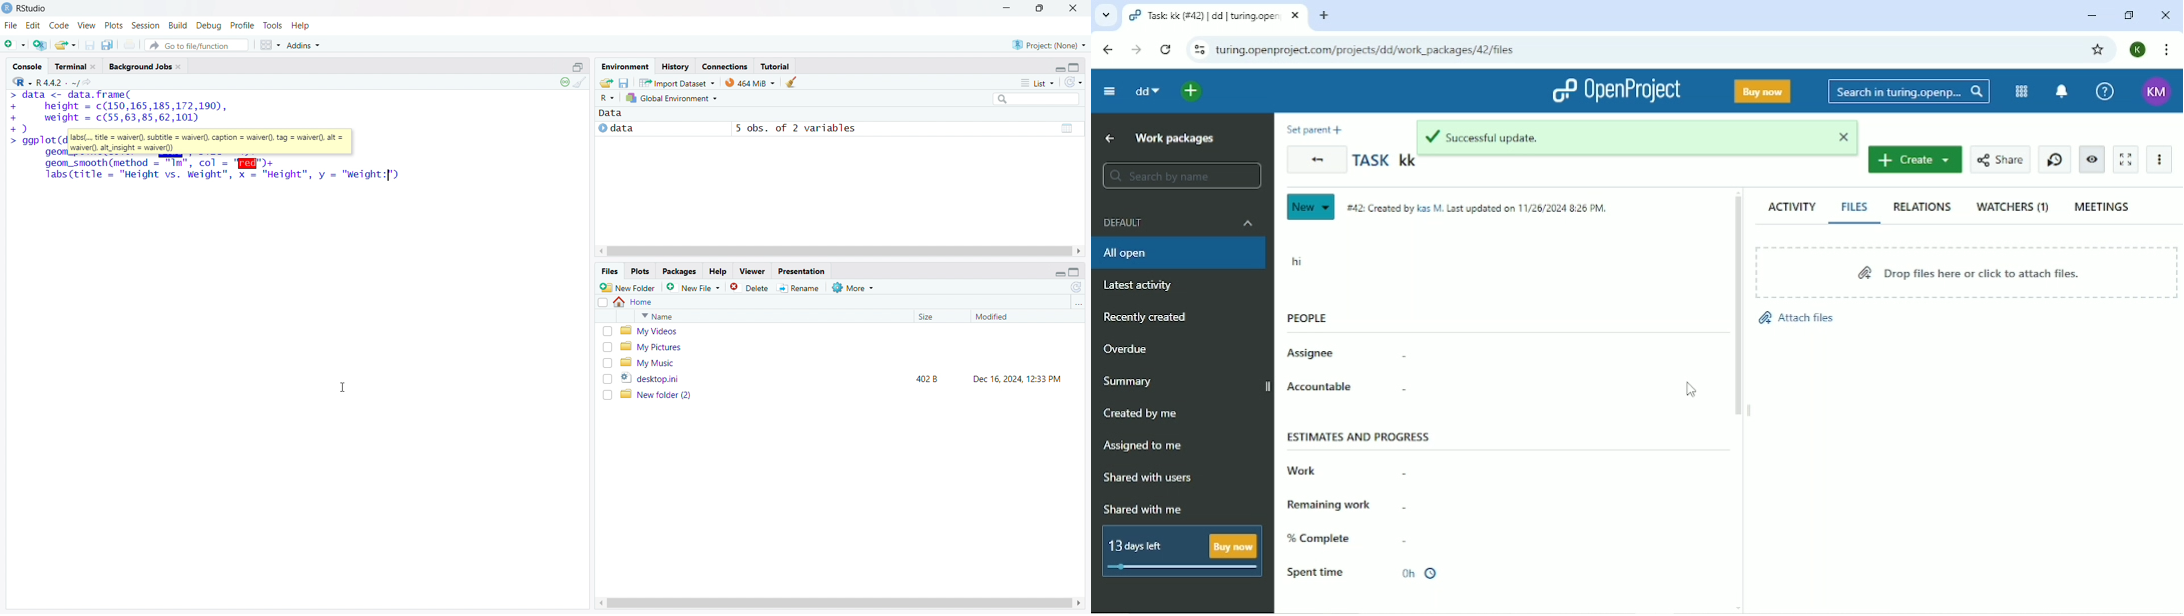 The image size is (2184, 616). What do you see at coordinates (178, 67) in the screenshot?
I see `close` at bounding box center [178, 67].